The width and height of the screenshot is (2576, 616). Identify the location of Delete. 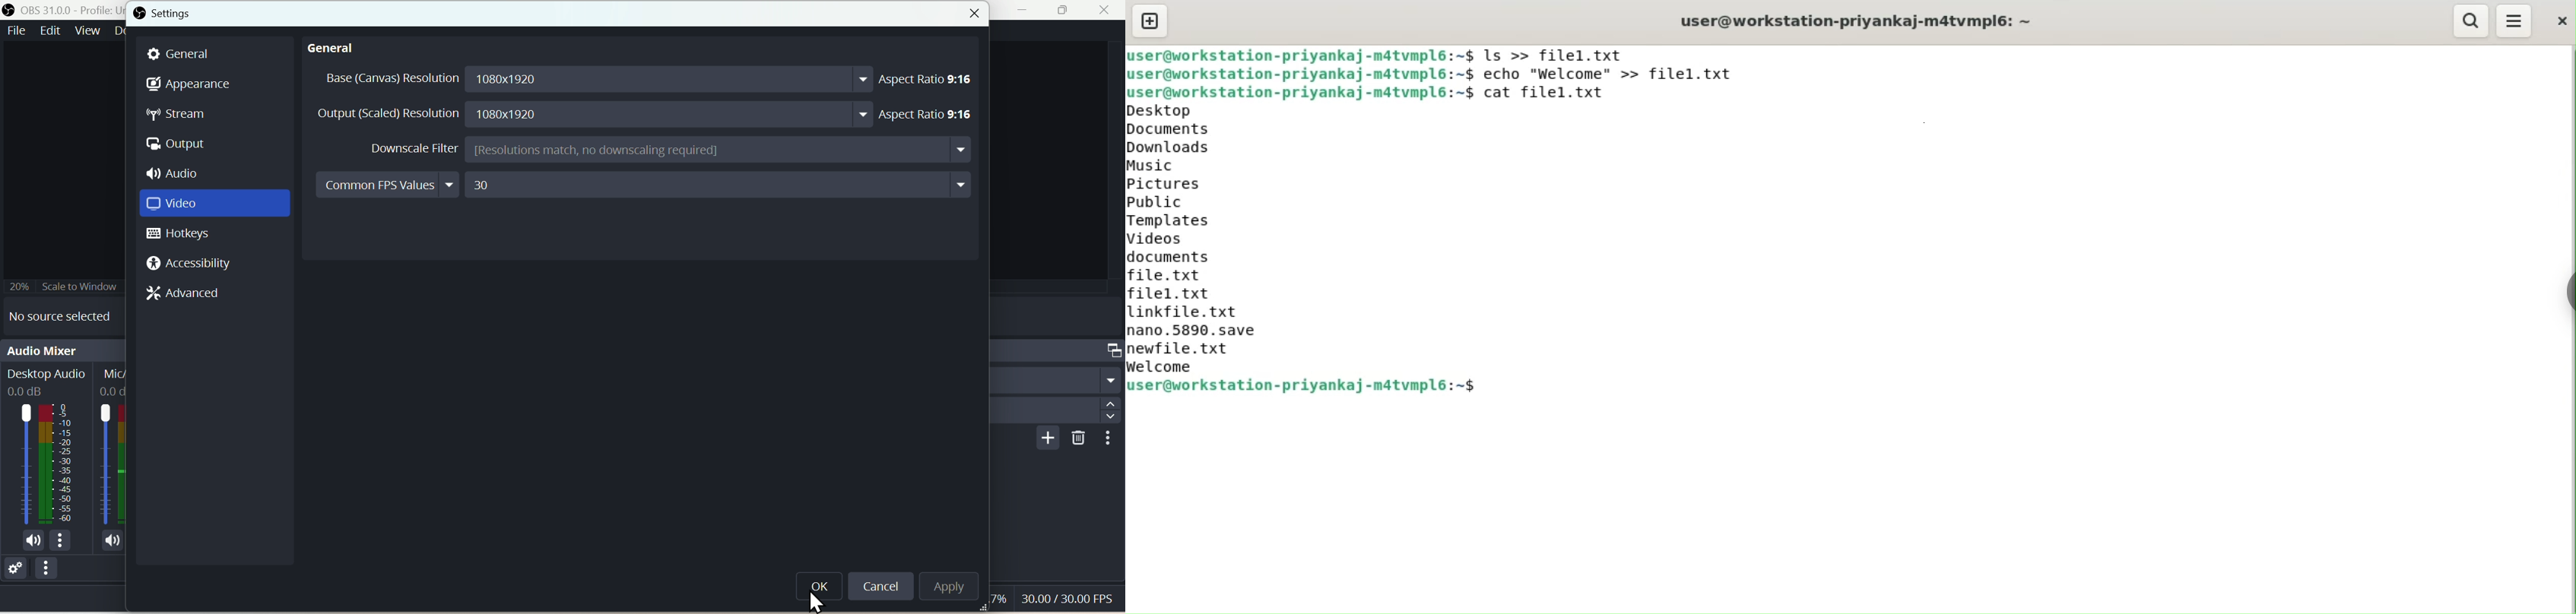
(1076, 439).